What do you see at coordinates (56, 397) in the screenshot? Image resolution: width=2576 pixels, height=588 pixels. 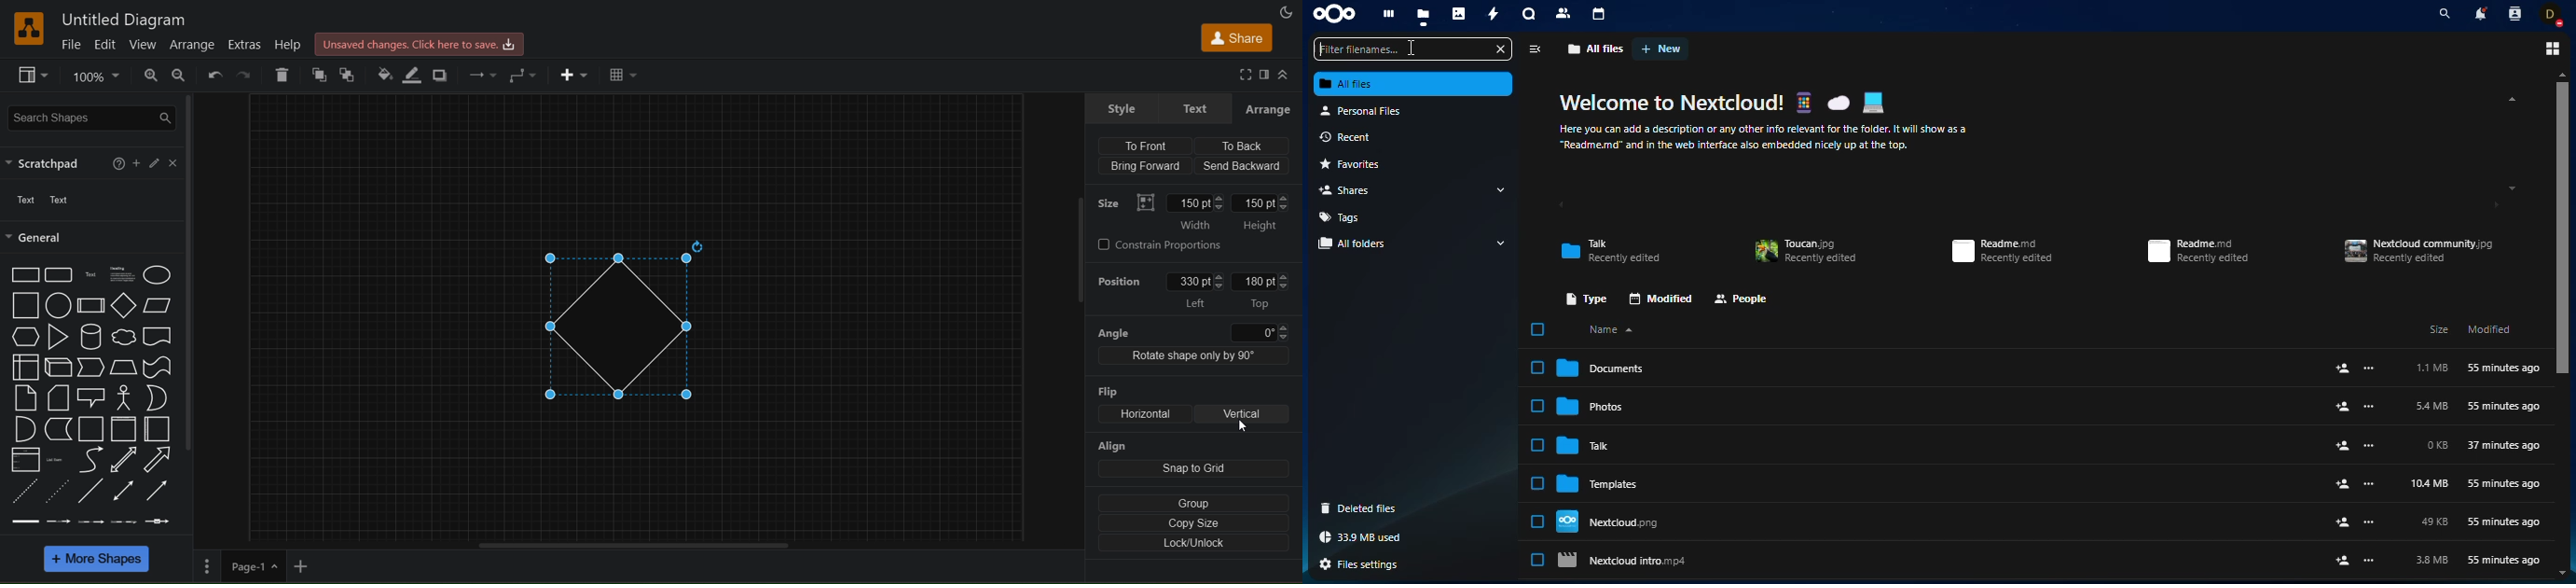 I see `card` at bounding box center [56, 397].